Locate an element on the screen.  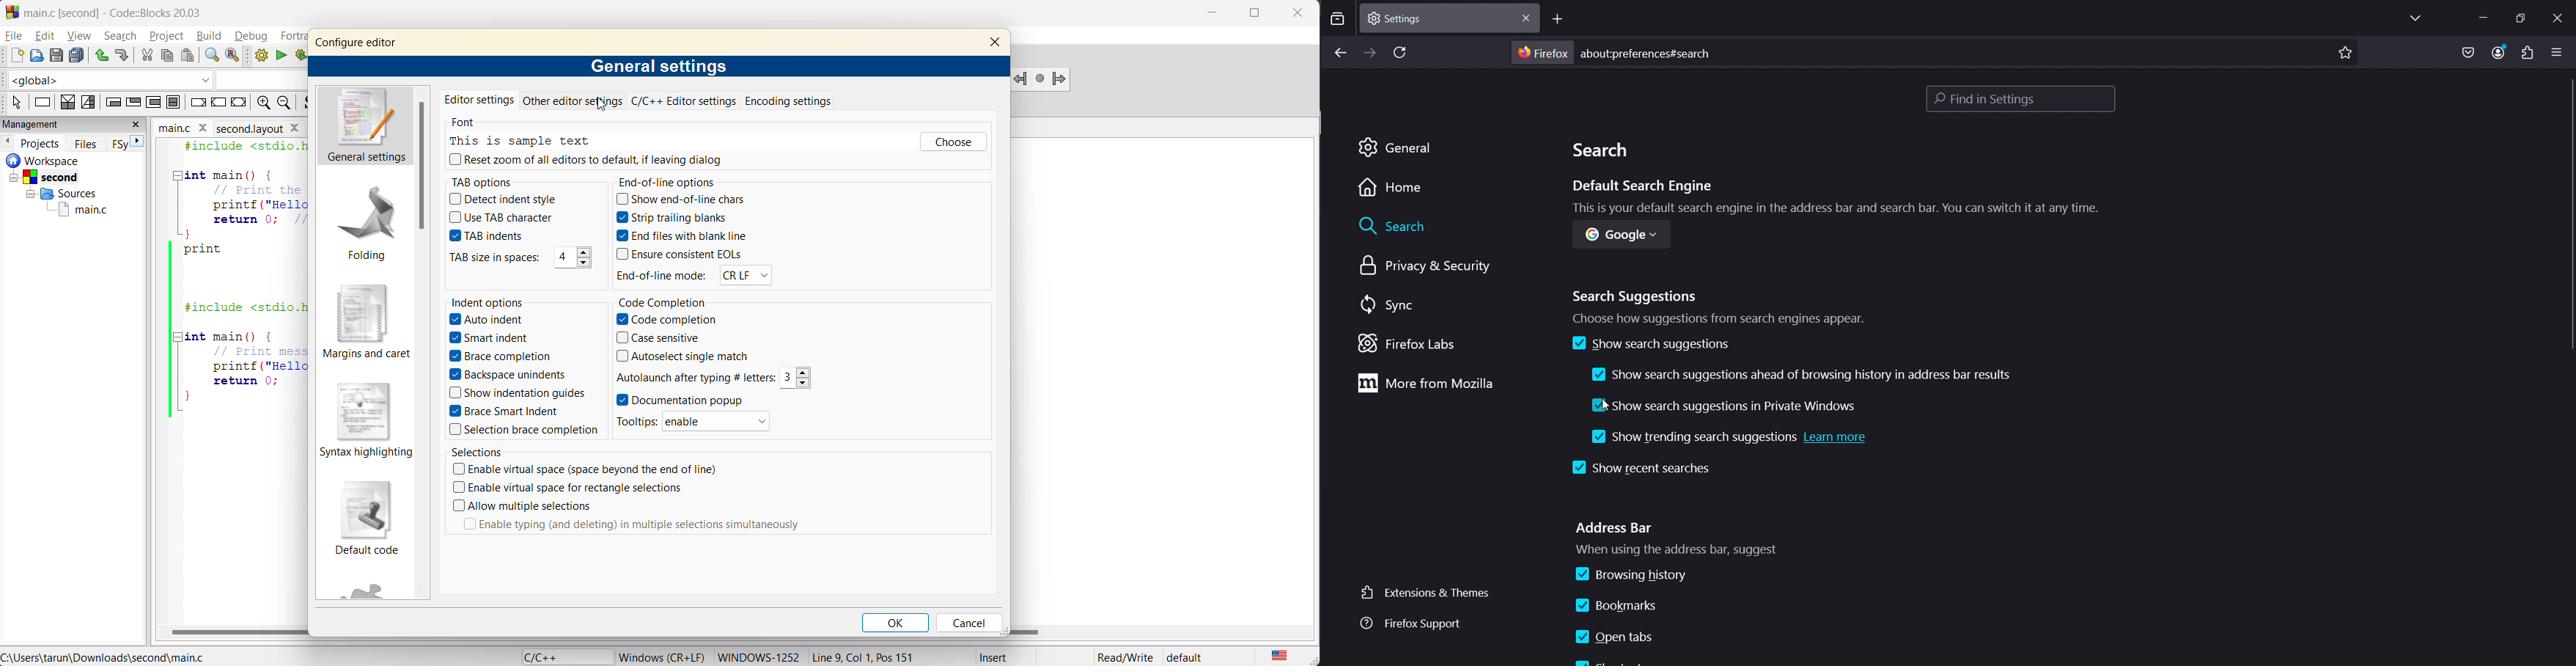
TAB size in spaces is located at coordinates (497, 258).